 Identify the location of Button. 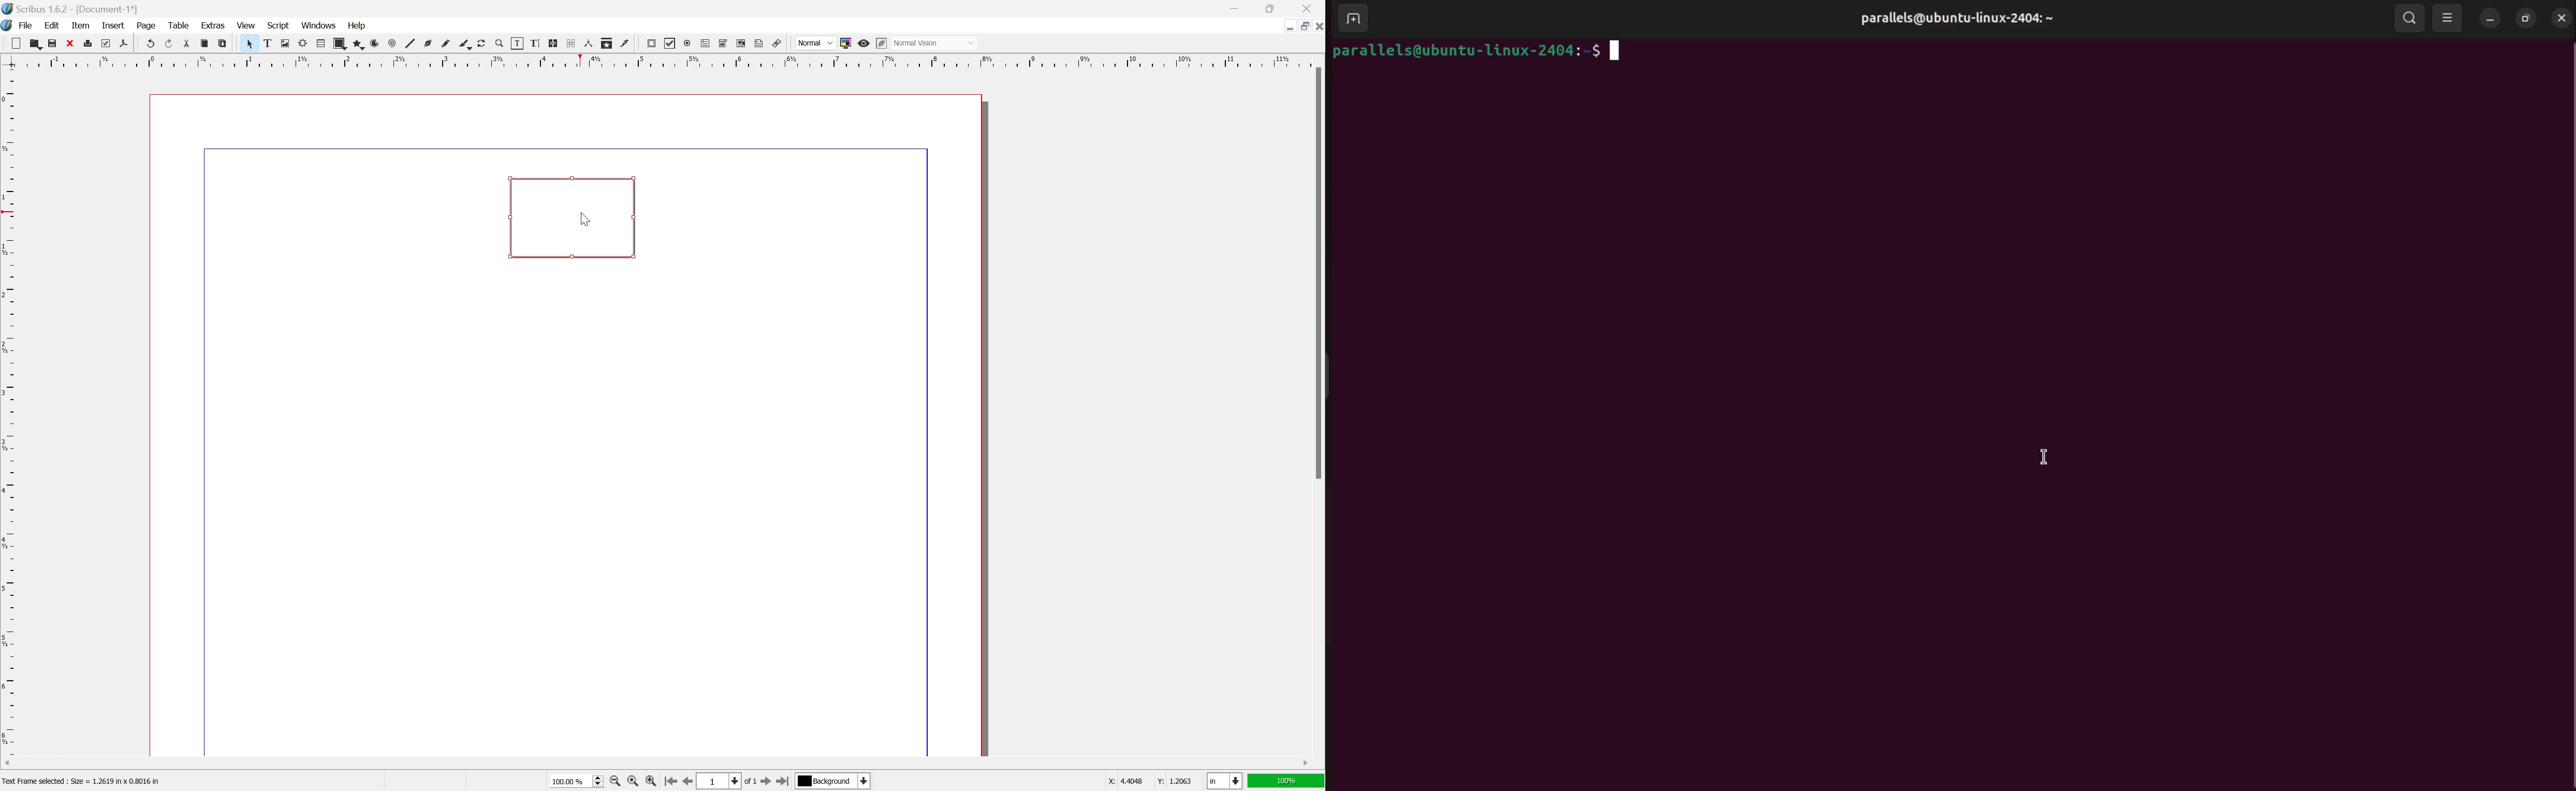
(571, 217).